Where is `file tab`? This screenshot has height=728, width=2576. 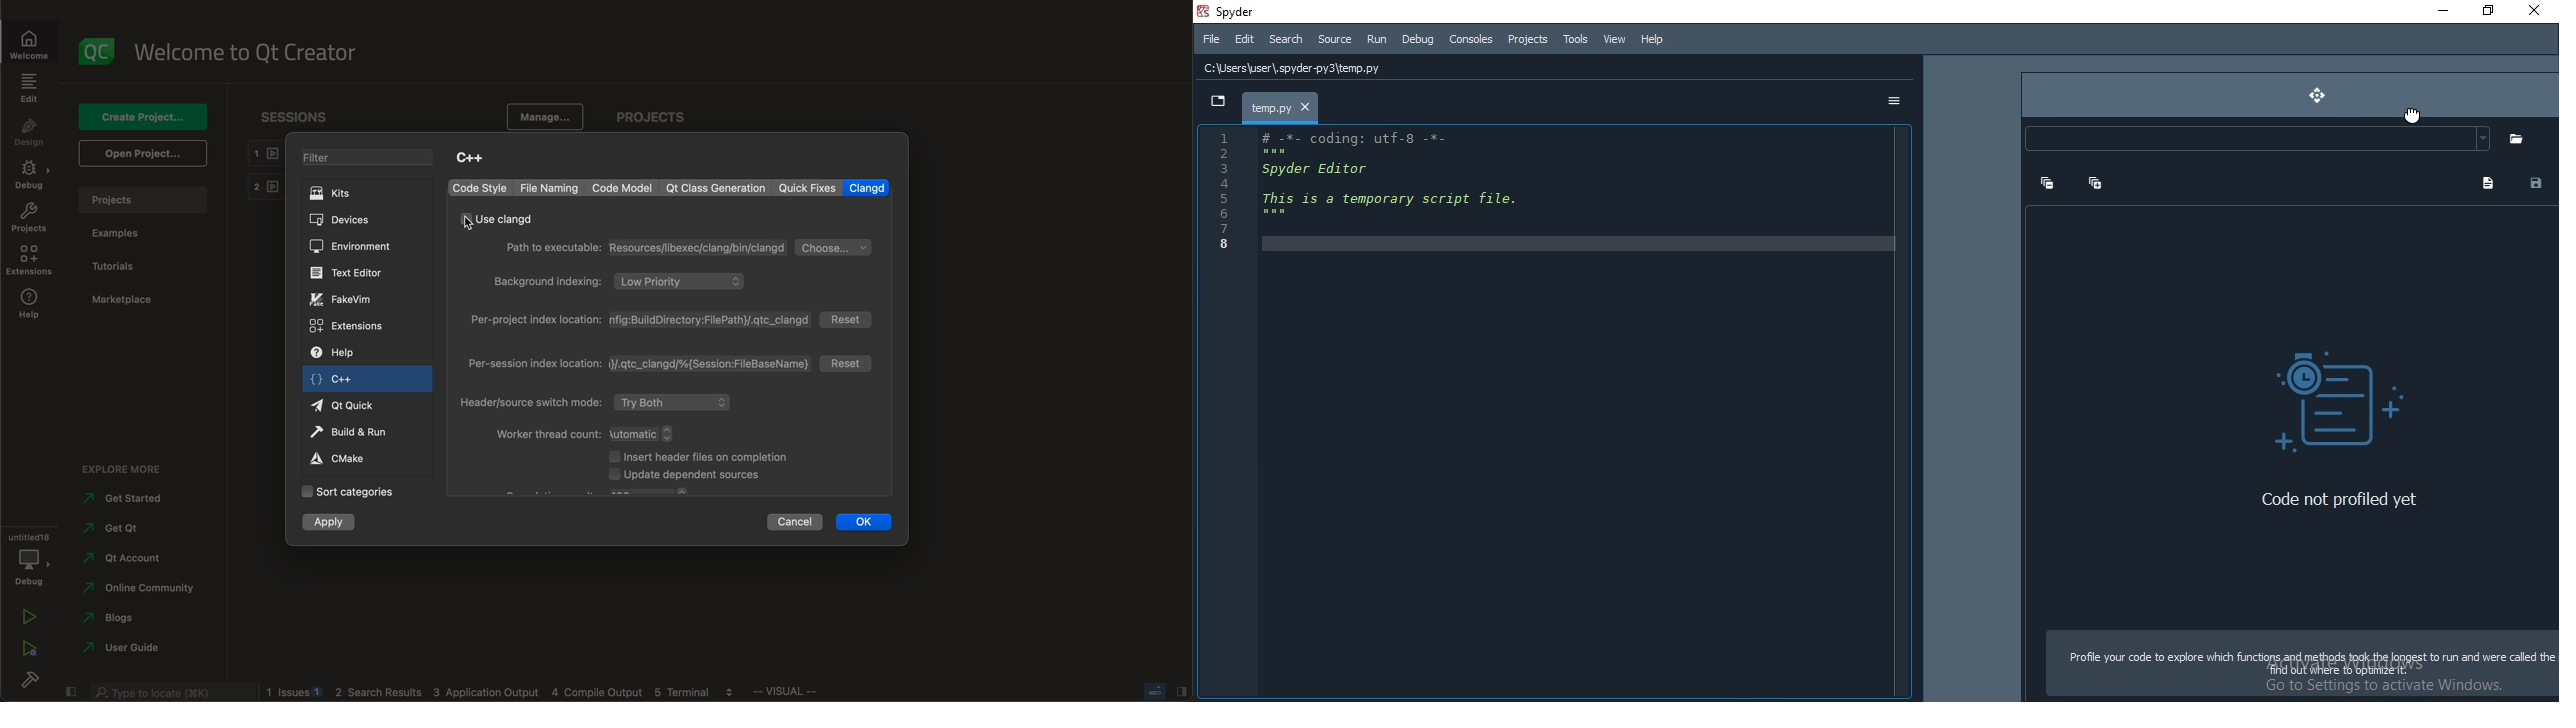
file tab is located at coordinates (1290, 107).